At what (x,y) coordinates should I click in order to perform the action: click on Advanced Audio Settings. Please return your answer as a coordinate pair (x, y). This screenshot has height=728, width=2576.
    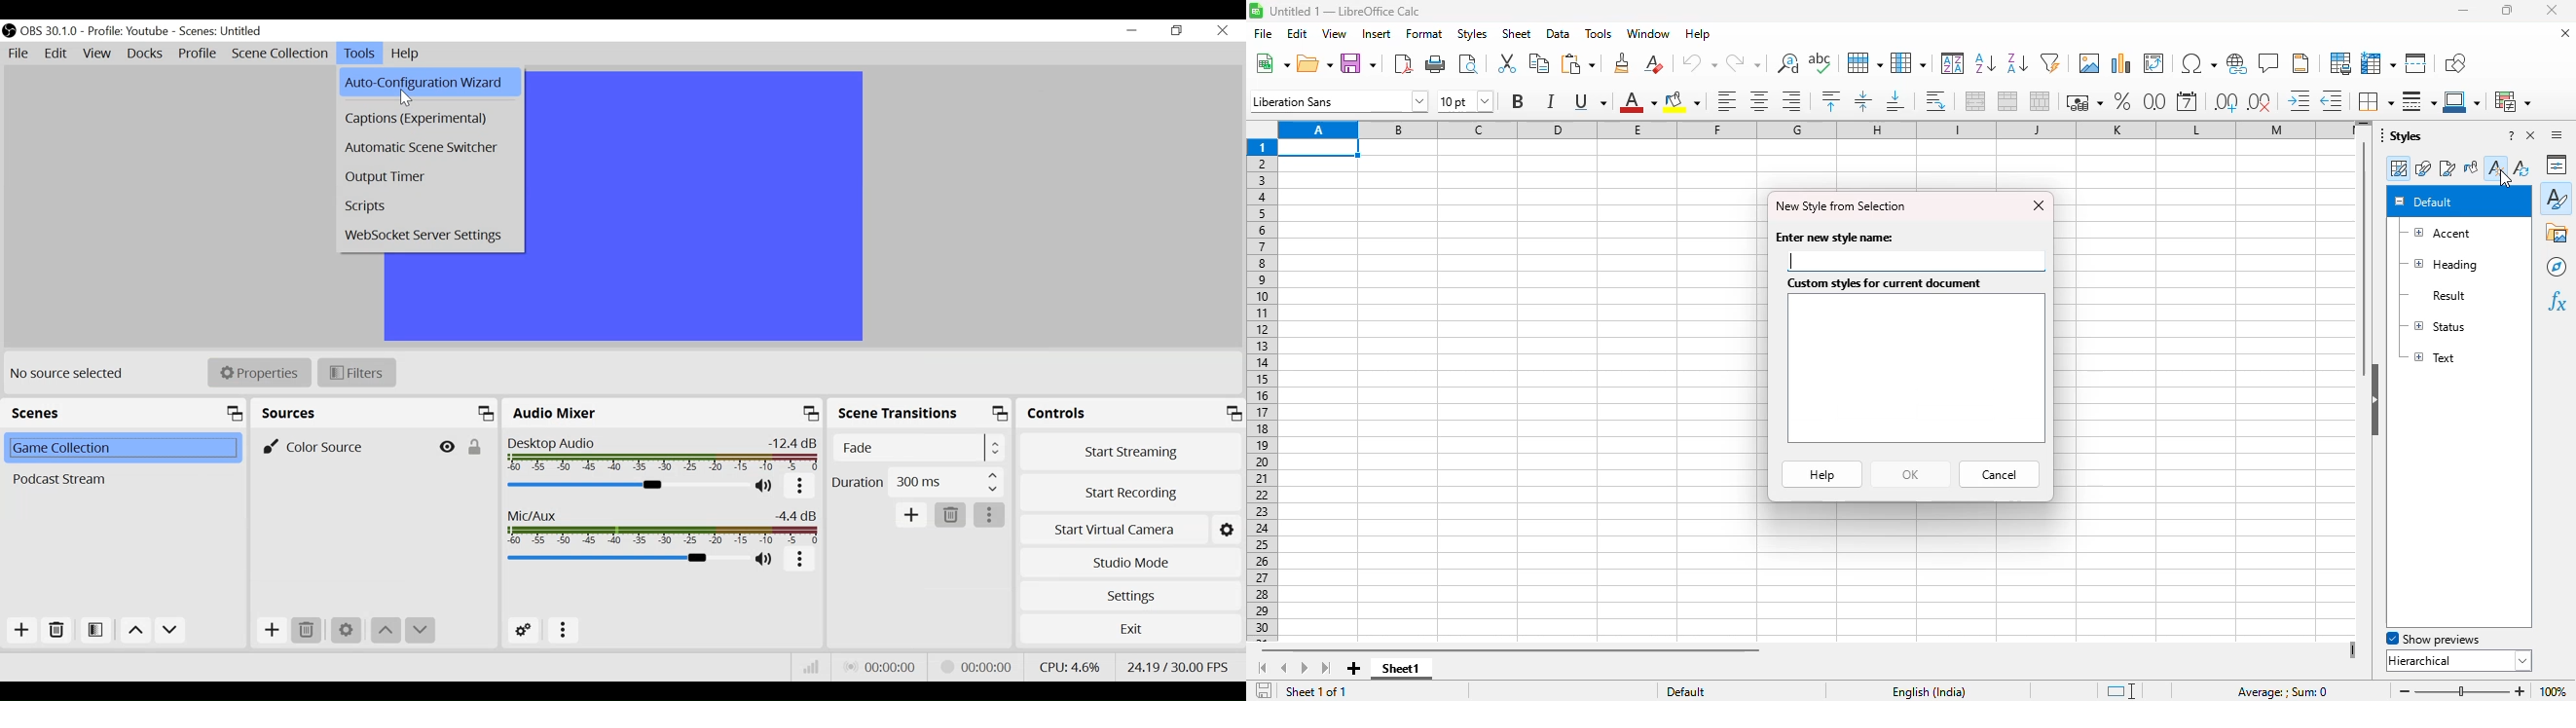
    Looking at the image, I should click on (521, 630).